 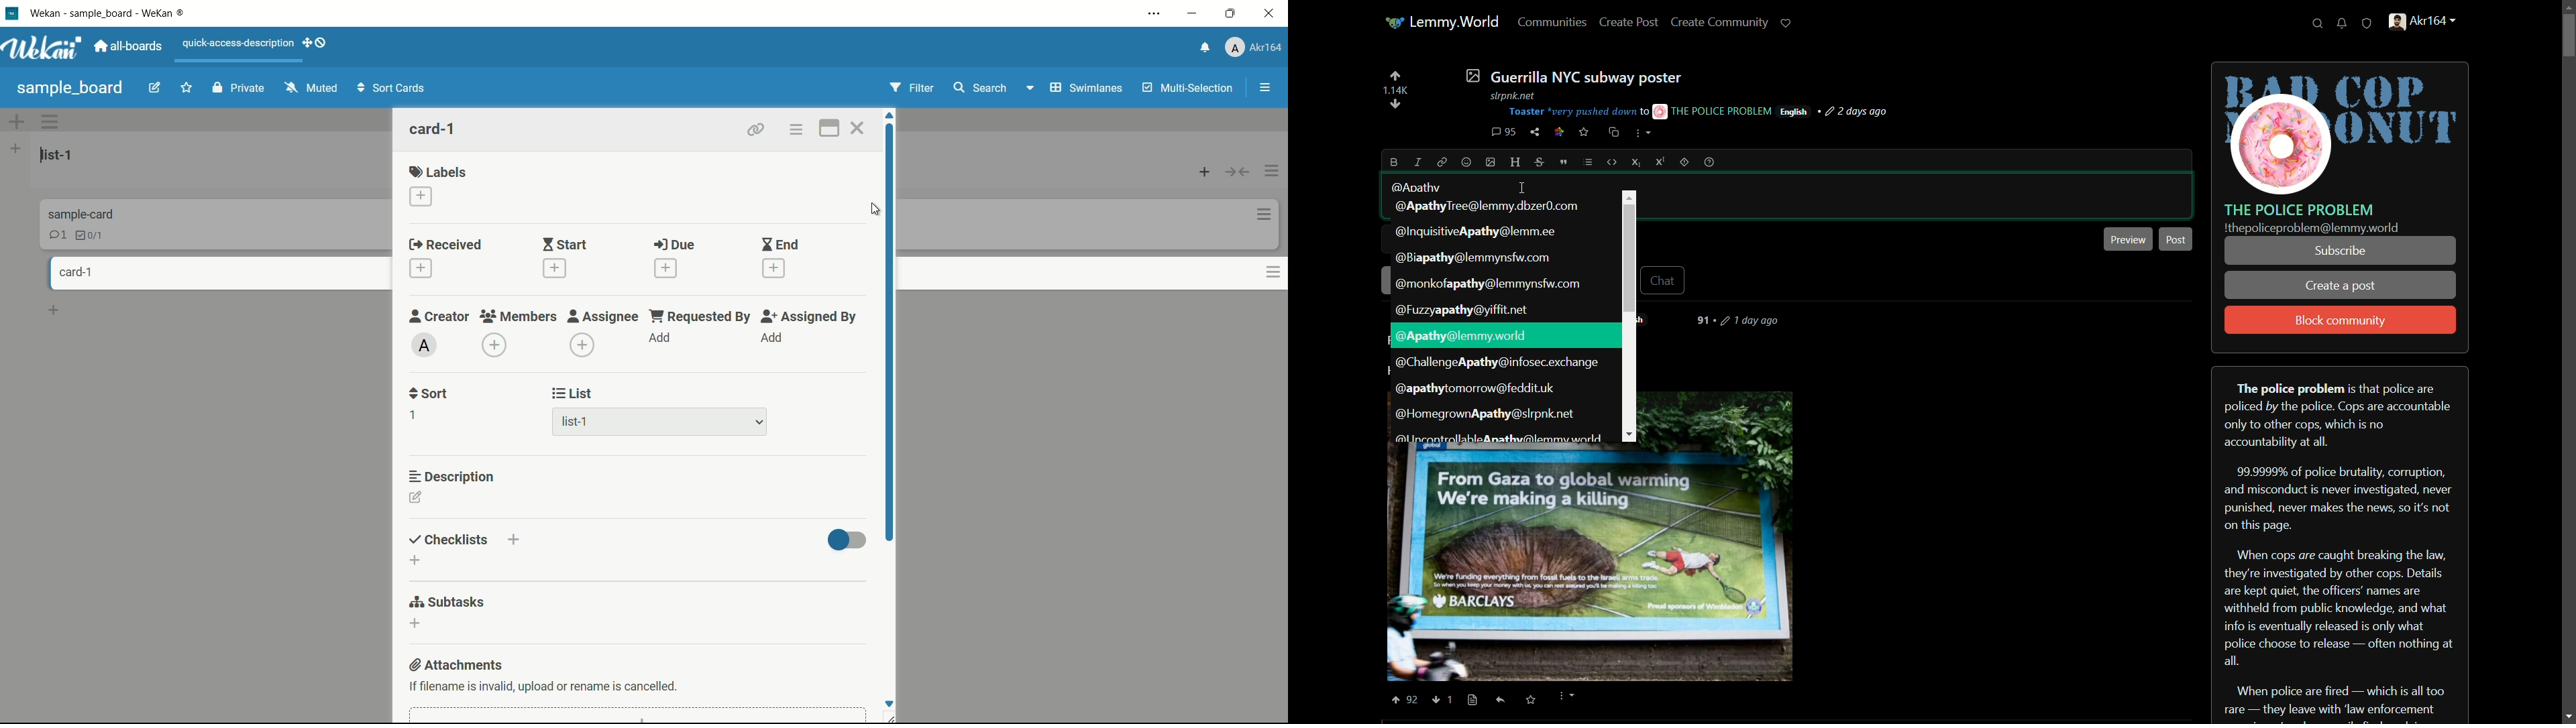 What do you see at coordinates (1509, 94) in the screenshot?
I see `stpnk net` at bounding box center [1509, 94].